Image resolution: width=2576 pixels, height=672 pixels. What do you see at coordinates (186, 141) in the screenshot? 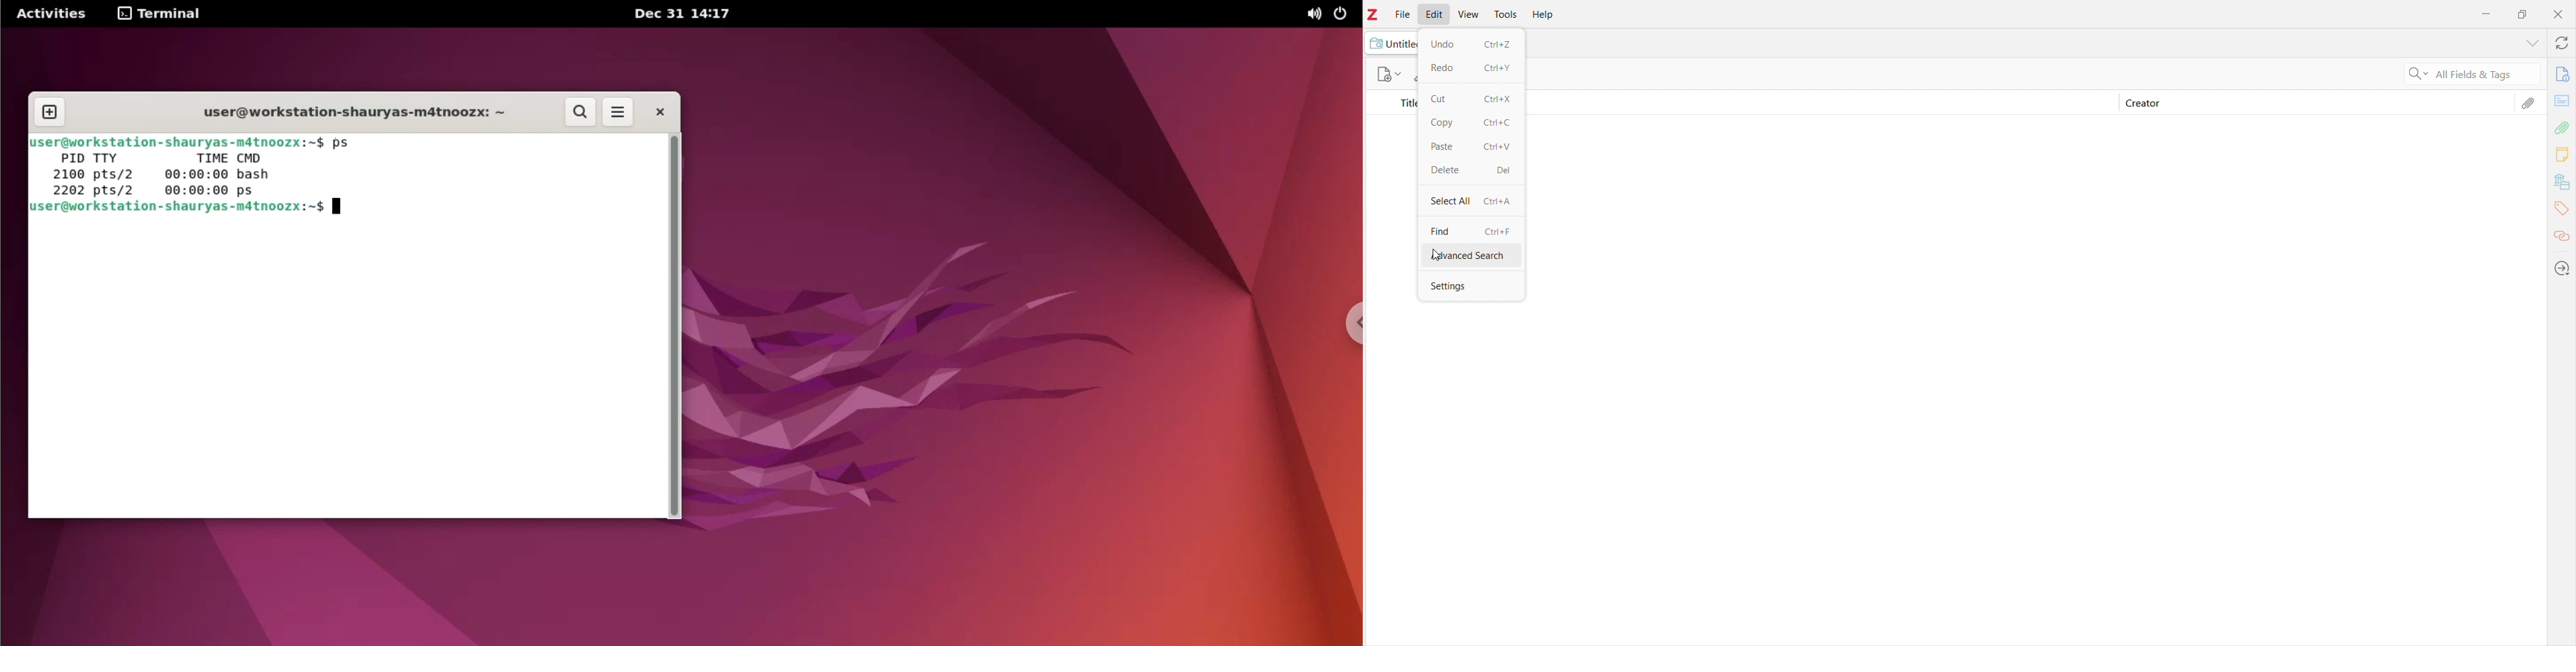
I see `Buser@workstation-shauryas-mdtnoozx:~$ ps` at bounding box center [186, 141].